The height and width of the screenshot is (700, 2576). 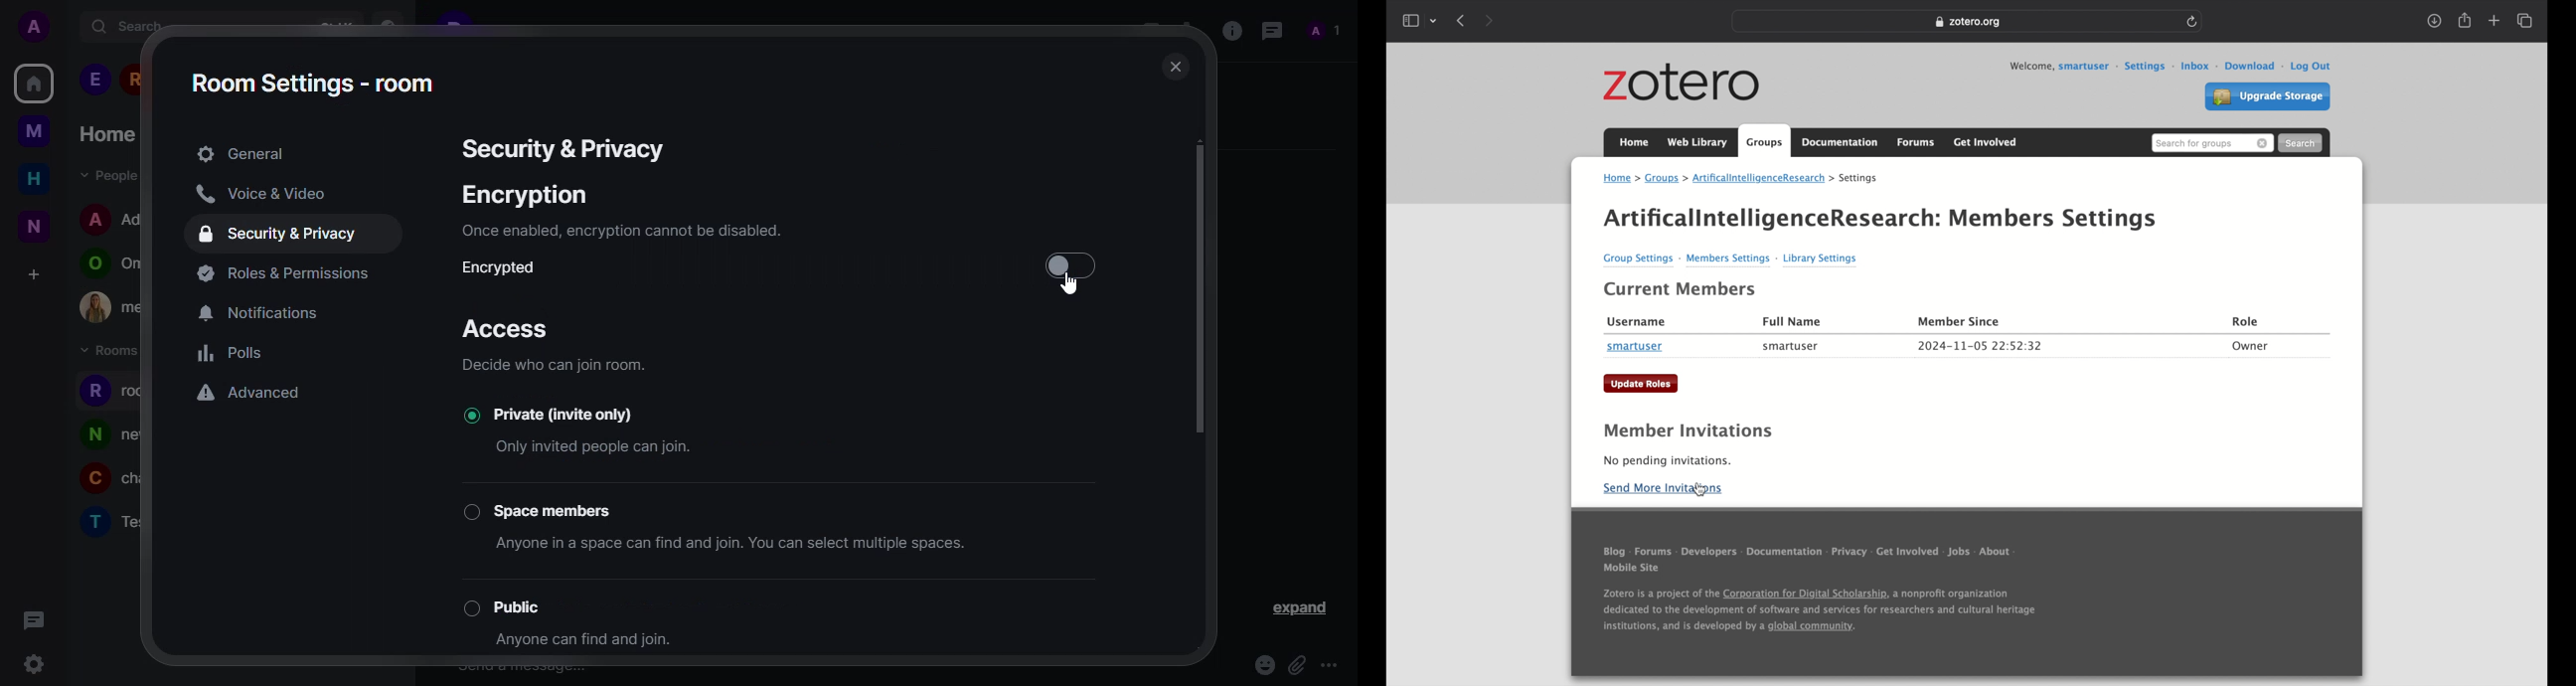 I want to click on new tab, so click(x=2494, y=21).